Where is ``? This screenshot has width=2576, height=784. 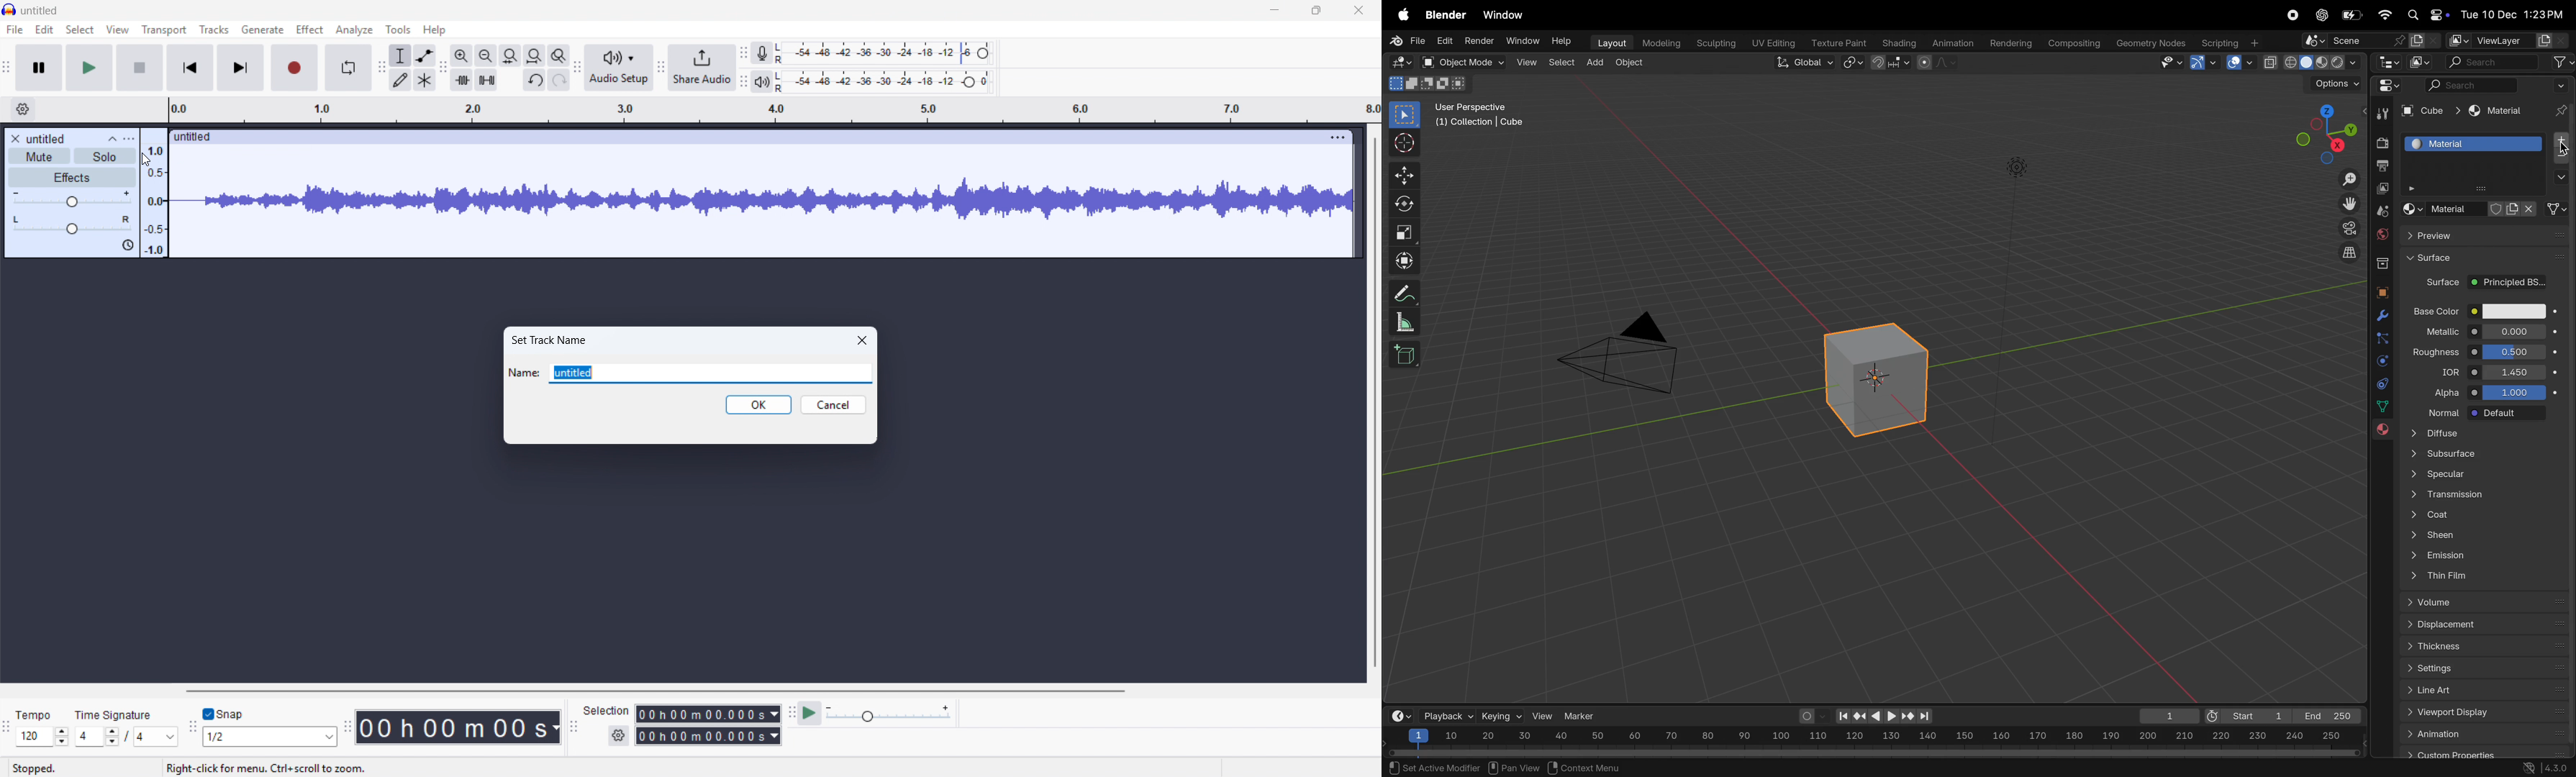  is located at coordinates (534, 56).